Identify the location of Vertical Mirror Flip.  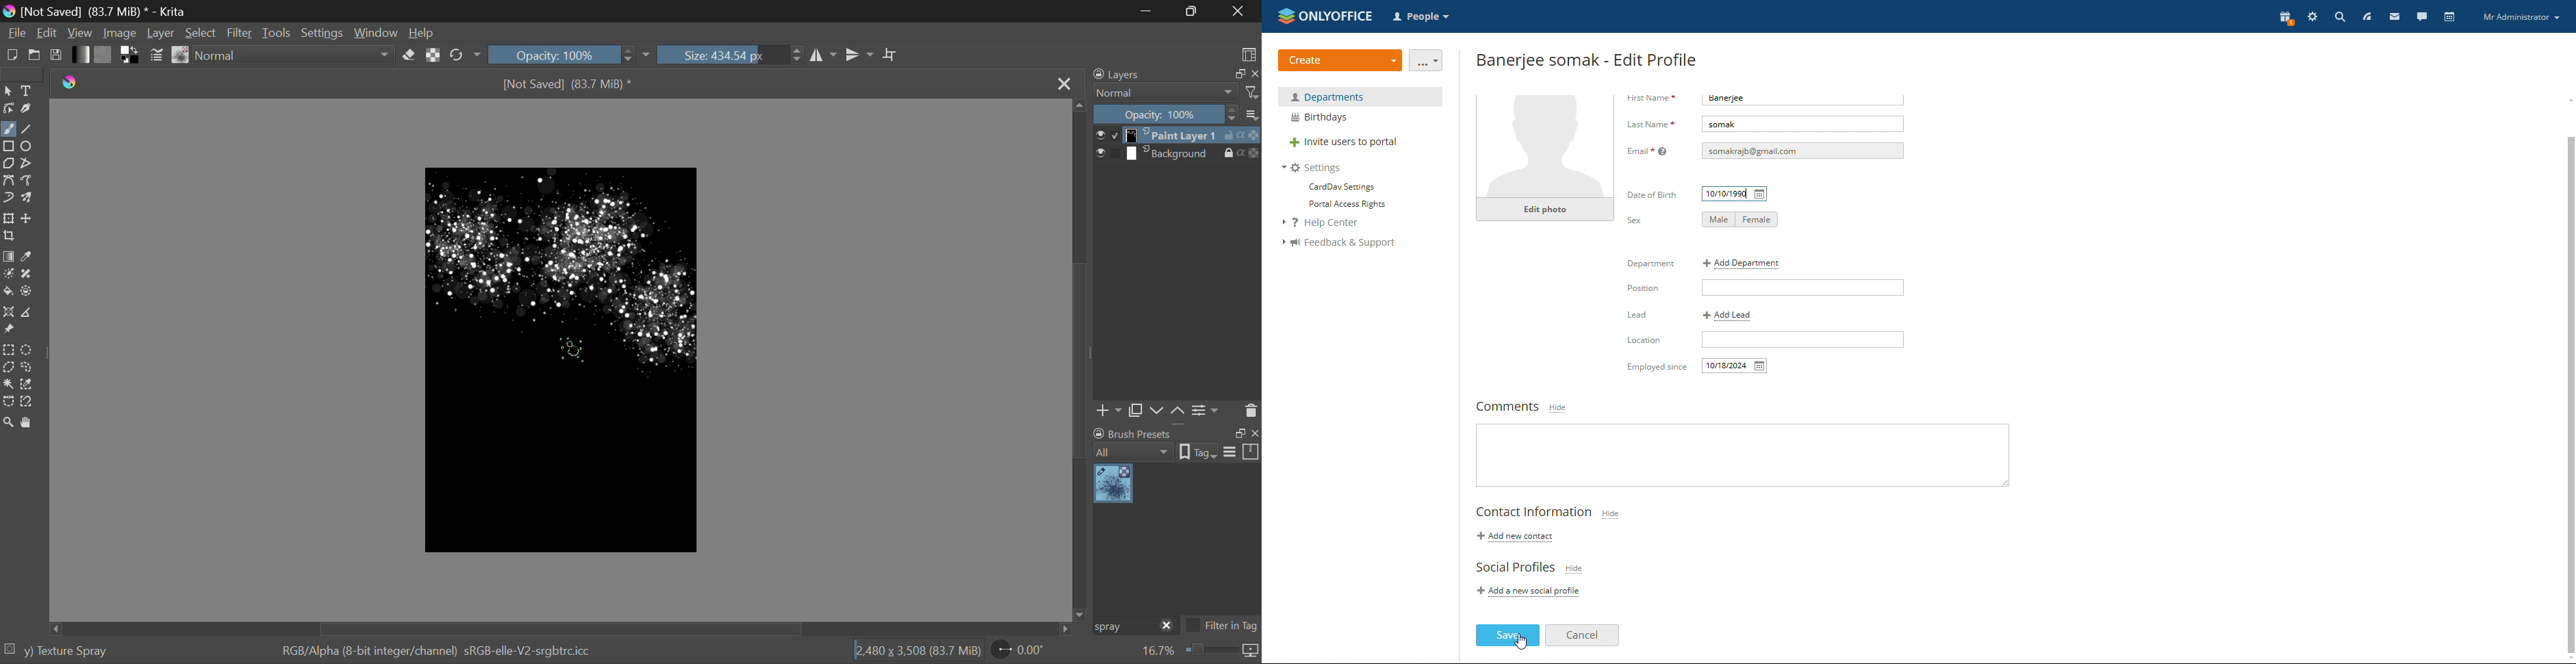
(822, 55).